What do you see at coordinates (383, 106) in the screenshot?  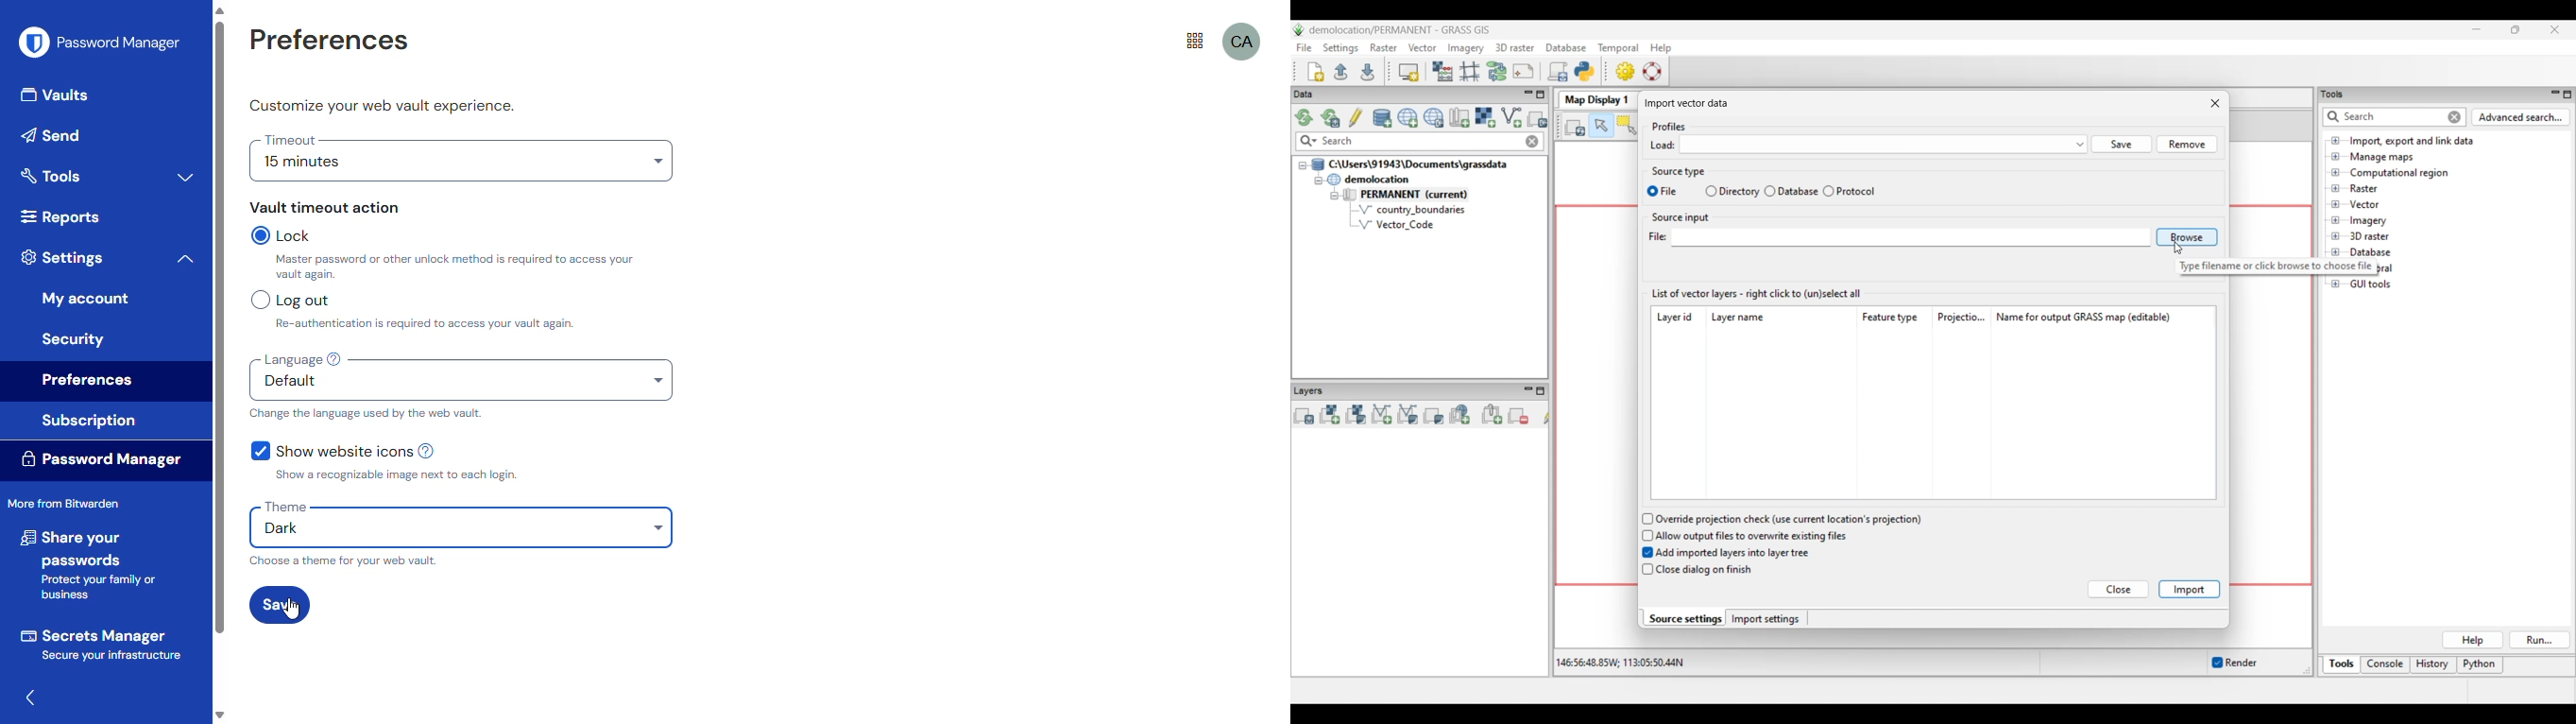 I see `customize your web vault experience.` at bounding box center [383, 106].